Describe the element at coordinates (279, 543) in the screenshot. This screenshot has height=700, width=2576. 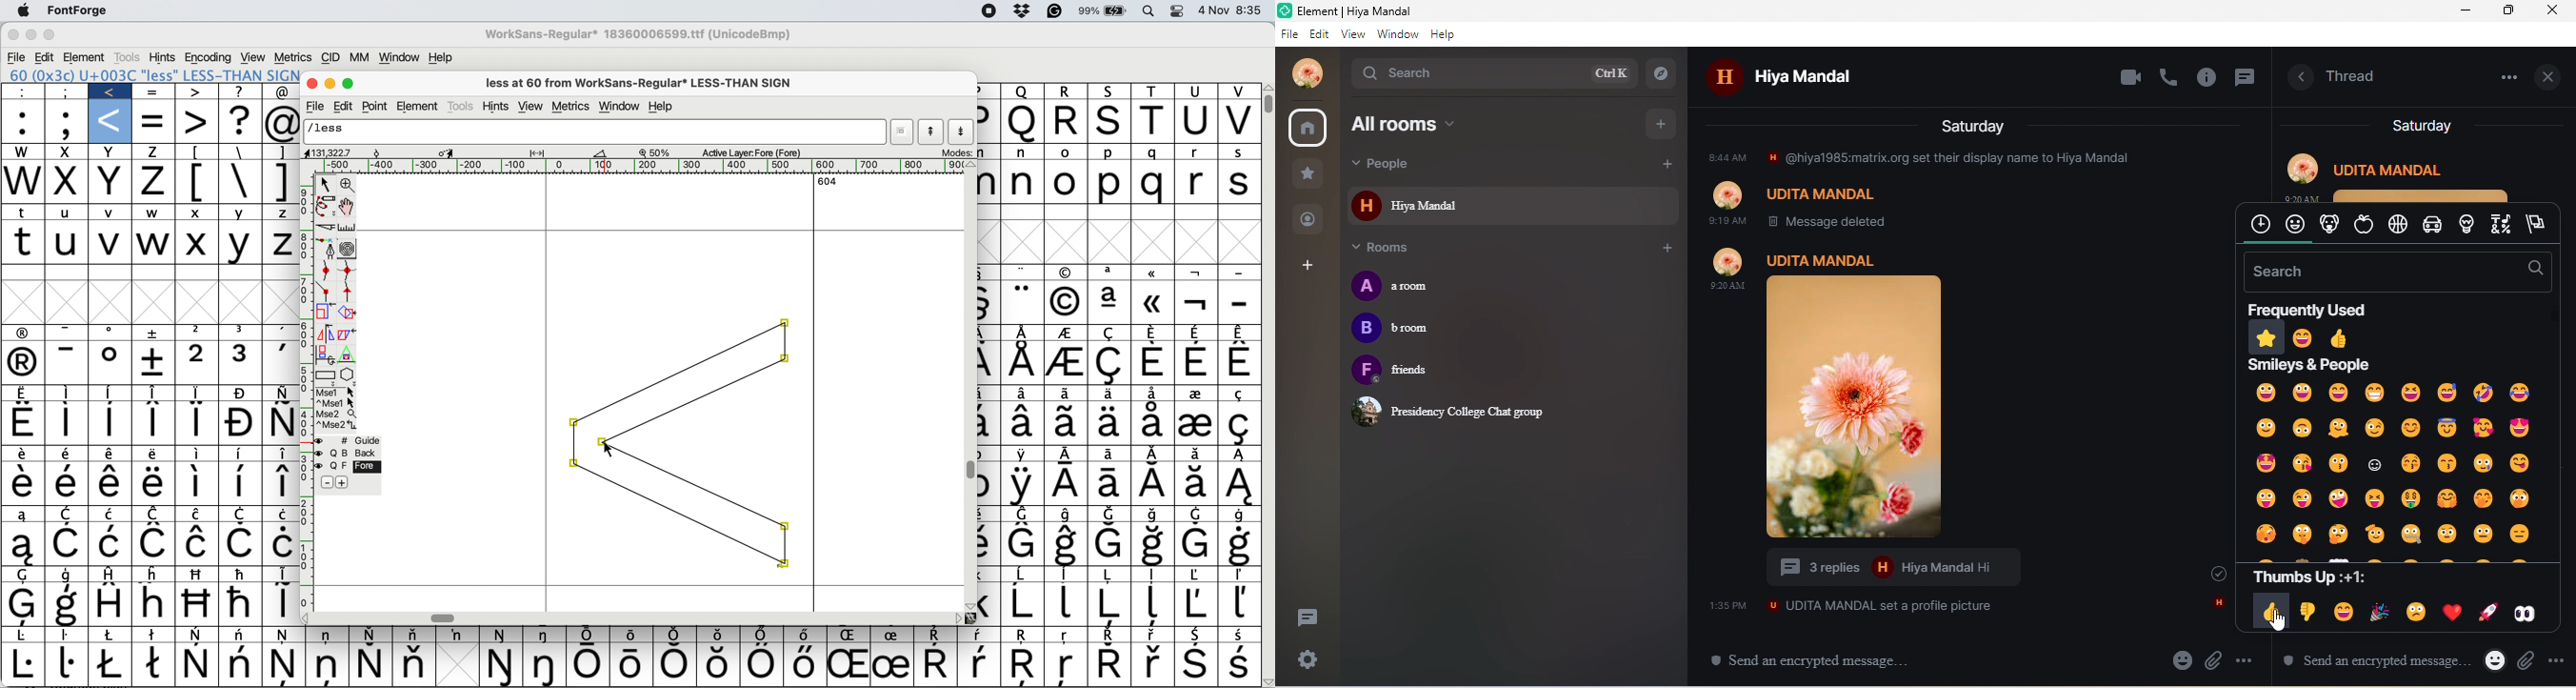
I see `Symbol` at that location.